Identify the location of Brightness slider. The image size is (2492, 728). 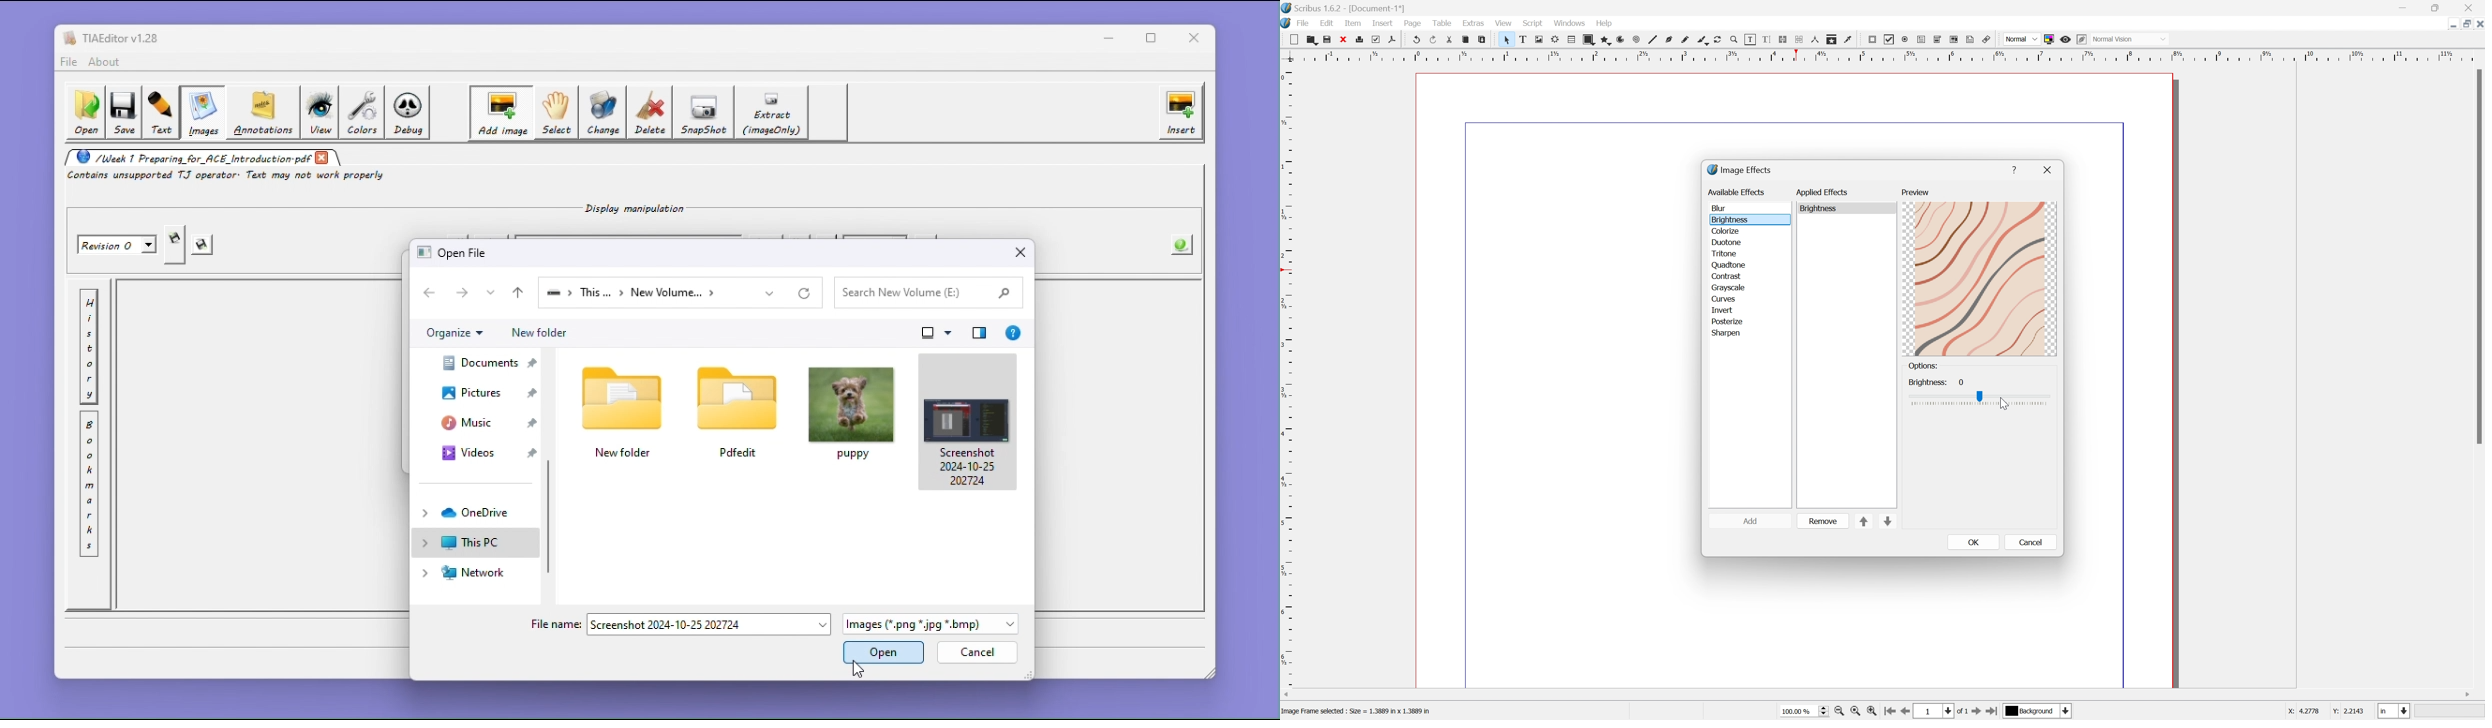
(1978, 399).